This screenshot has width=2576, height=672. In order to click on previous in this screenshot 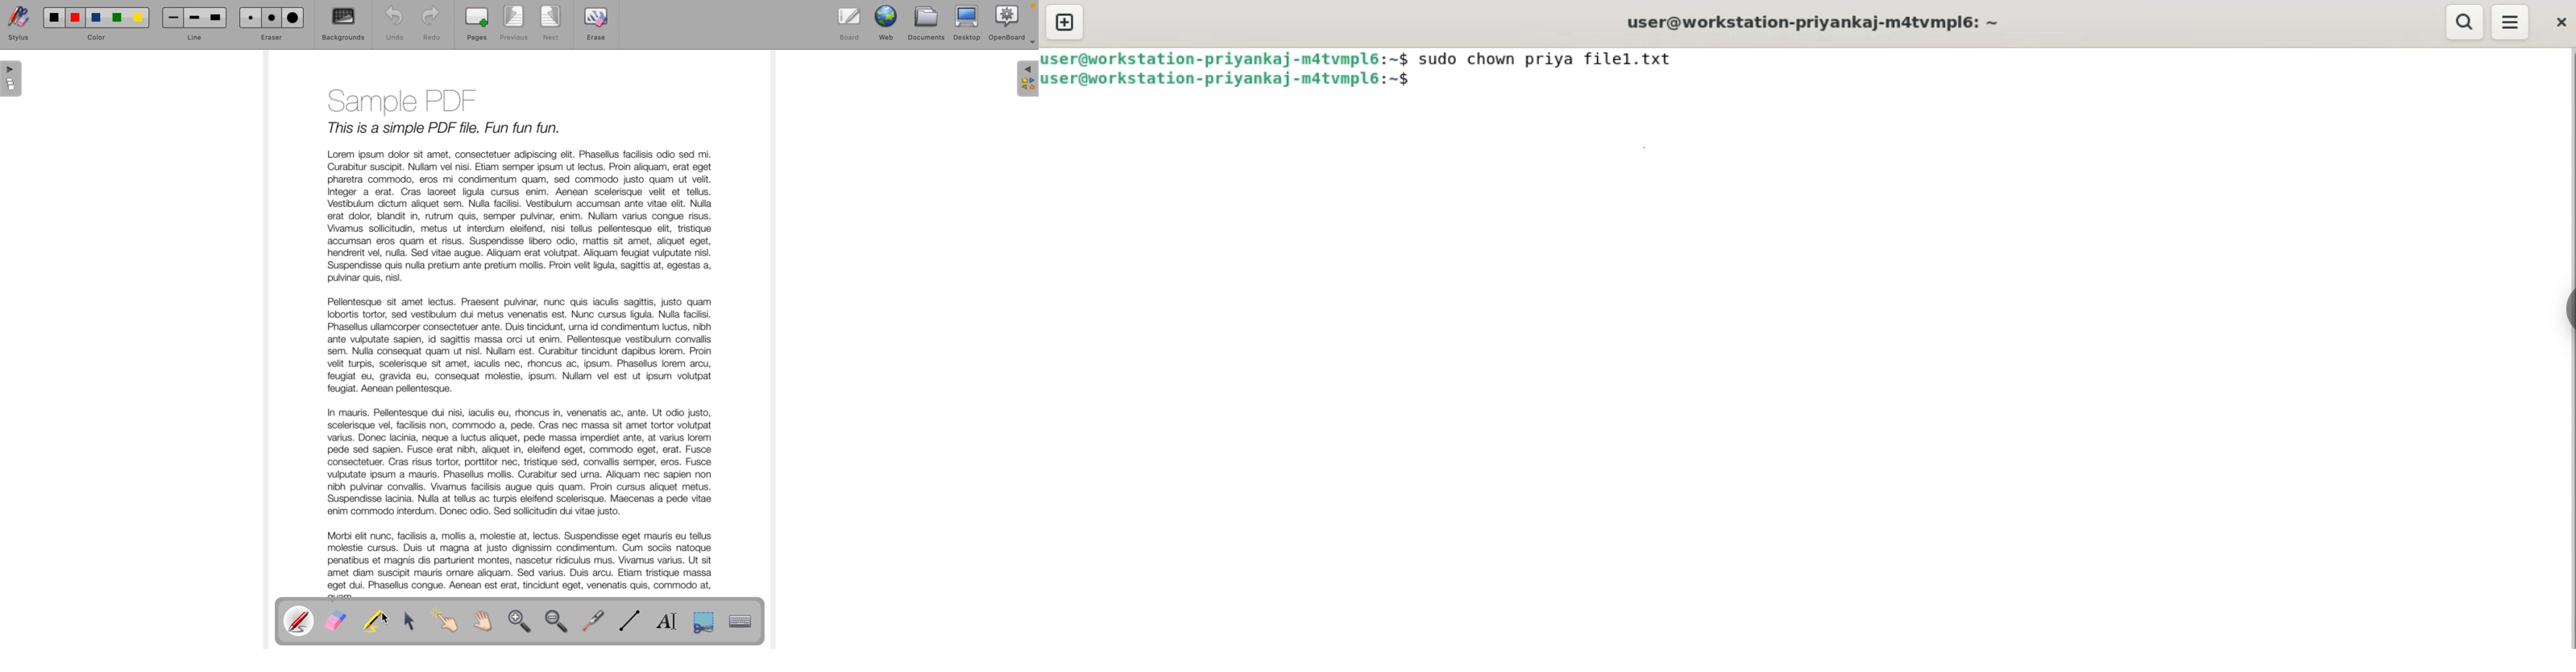, I will do `click(516, 24)`.